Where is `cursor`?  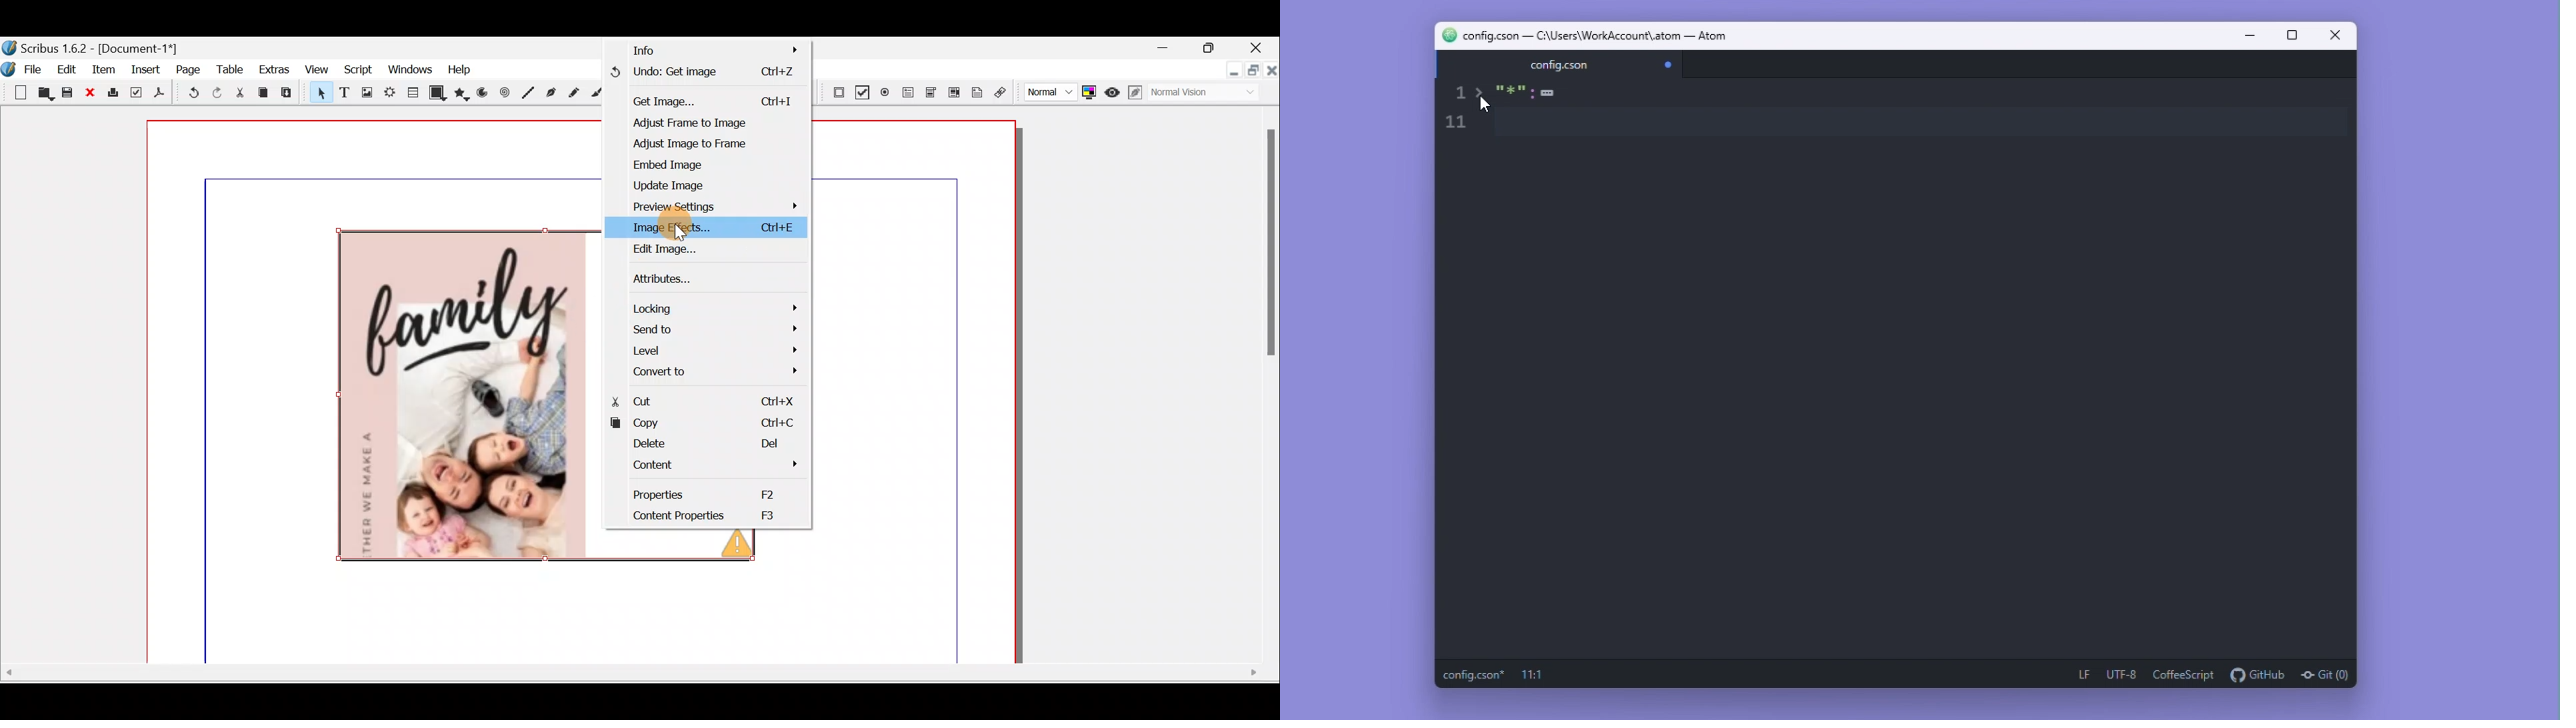
cursor is located at coordinates (678, 229).